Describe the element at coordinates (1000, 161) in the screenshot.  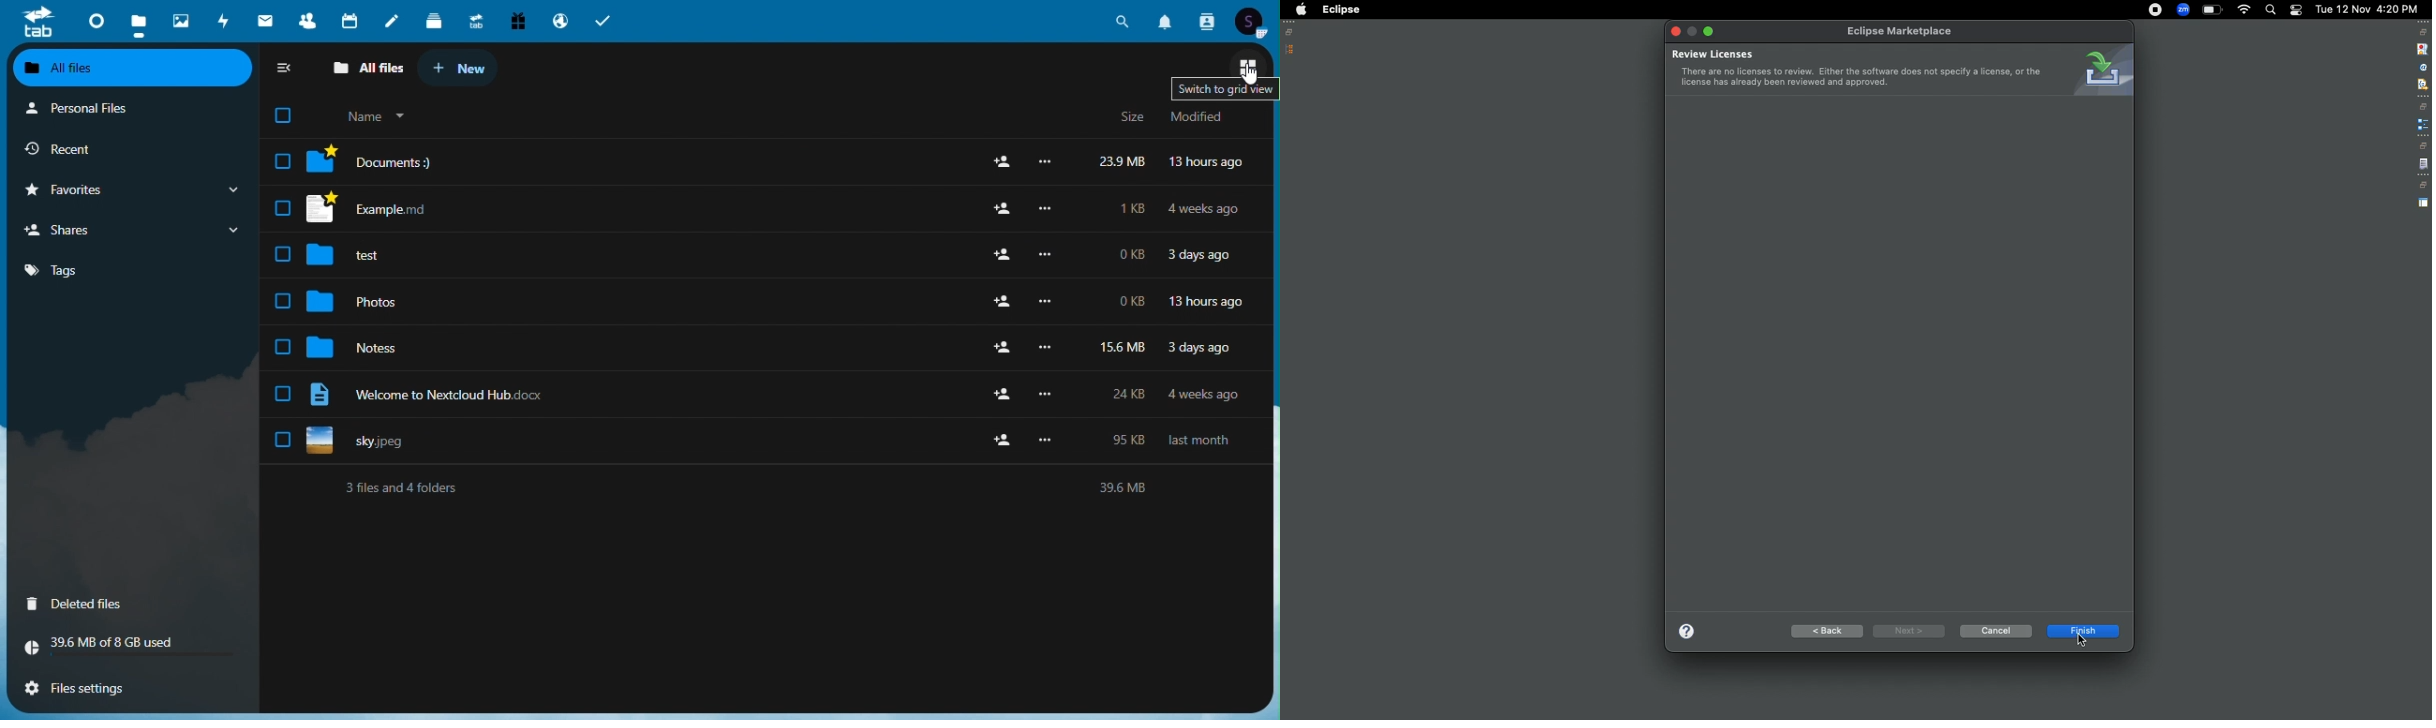
I see `add user` at that location.